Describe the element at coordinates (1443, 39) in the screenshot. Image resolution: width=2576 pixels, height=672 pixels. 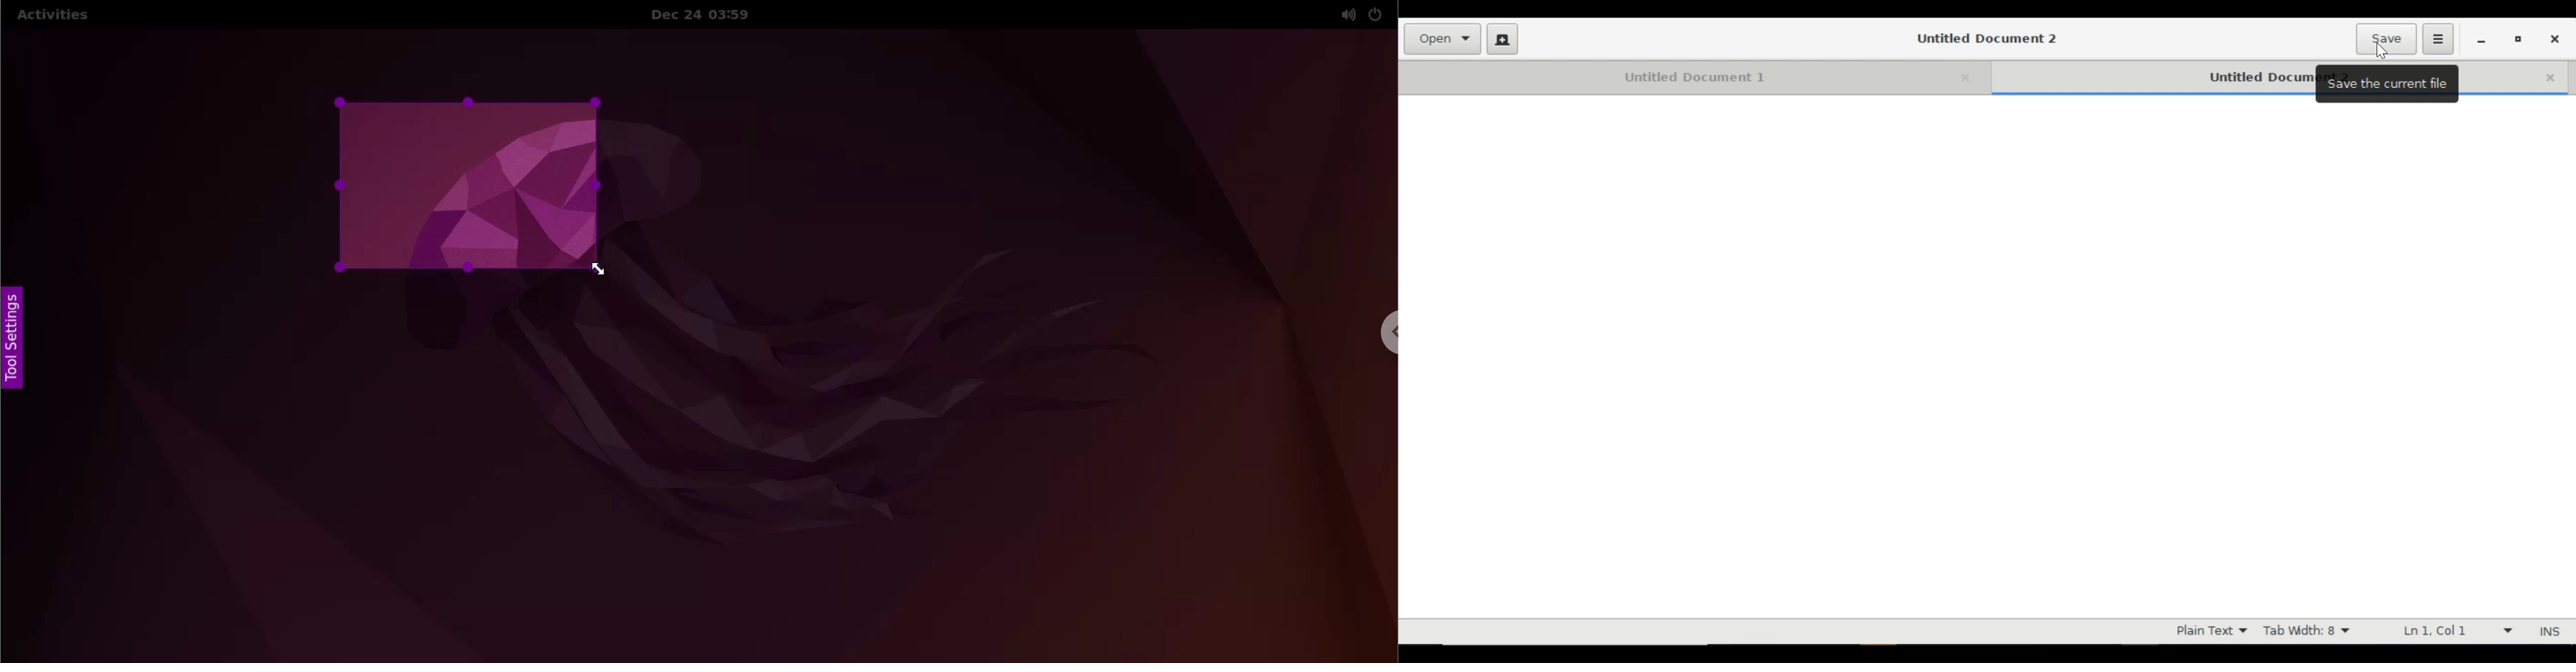
I see `Open` at that location.